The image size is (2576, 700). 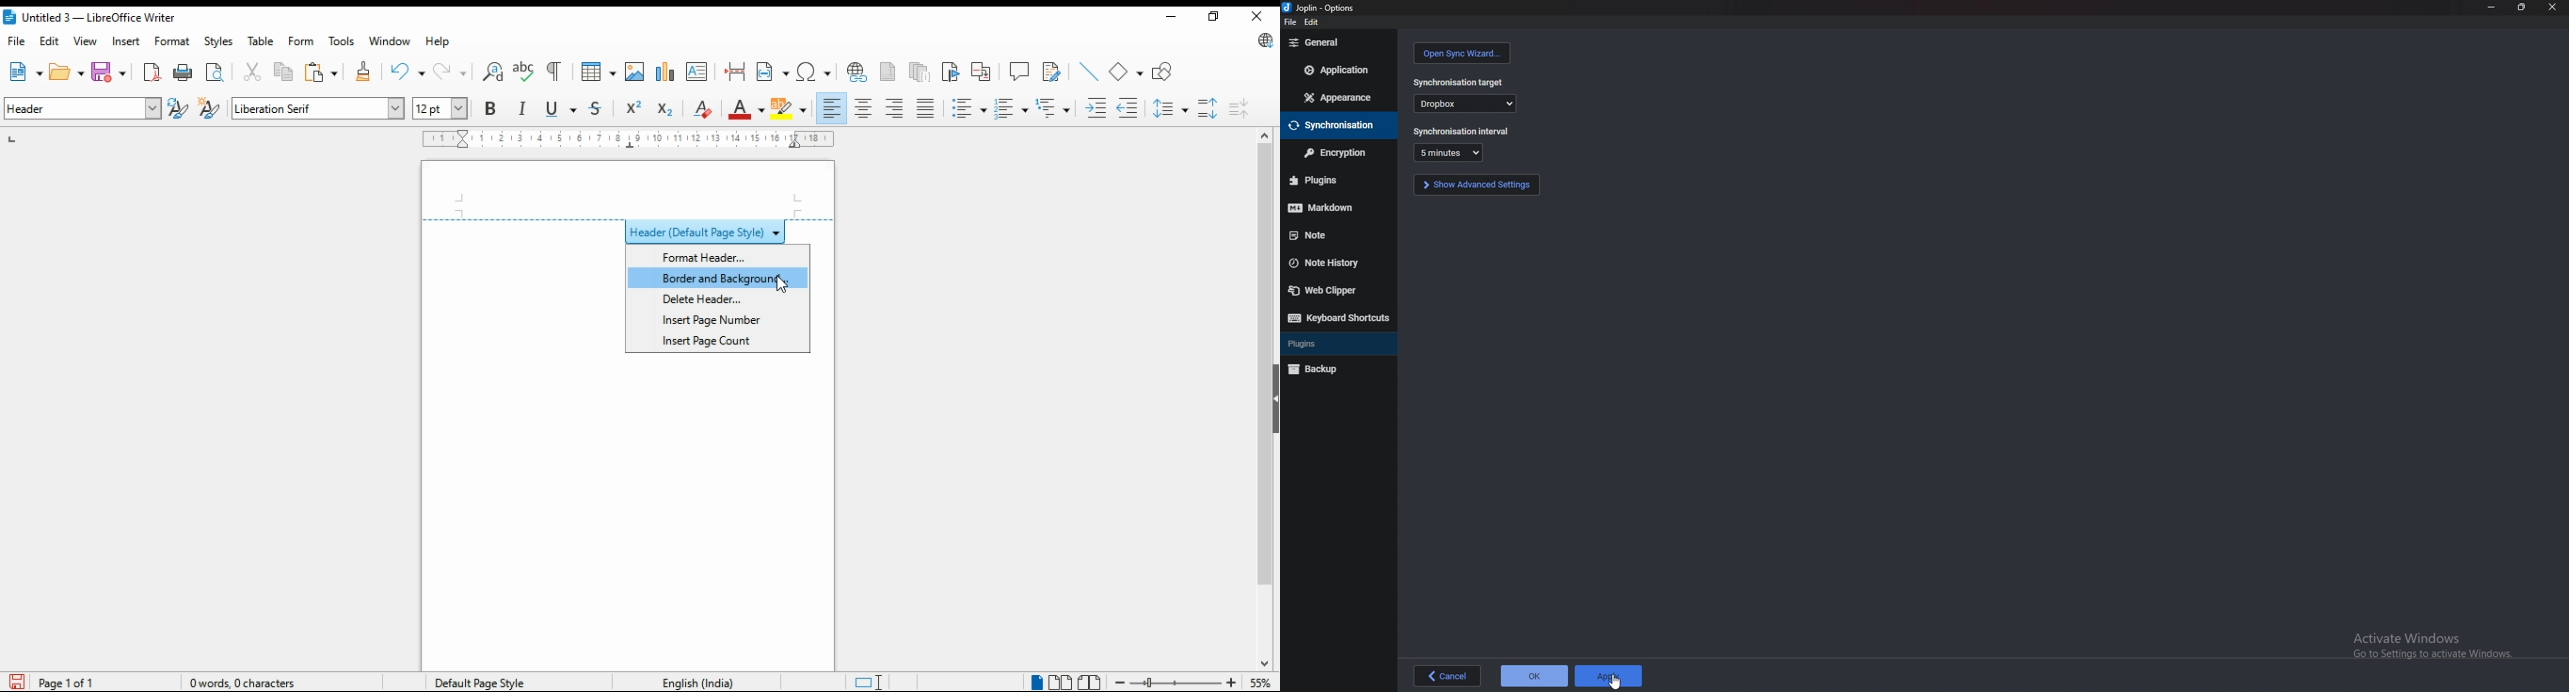 I want to click on header style menu, so click(x=629, y=229).